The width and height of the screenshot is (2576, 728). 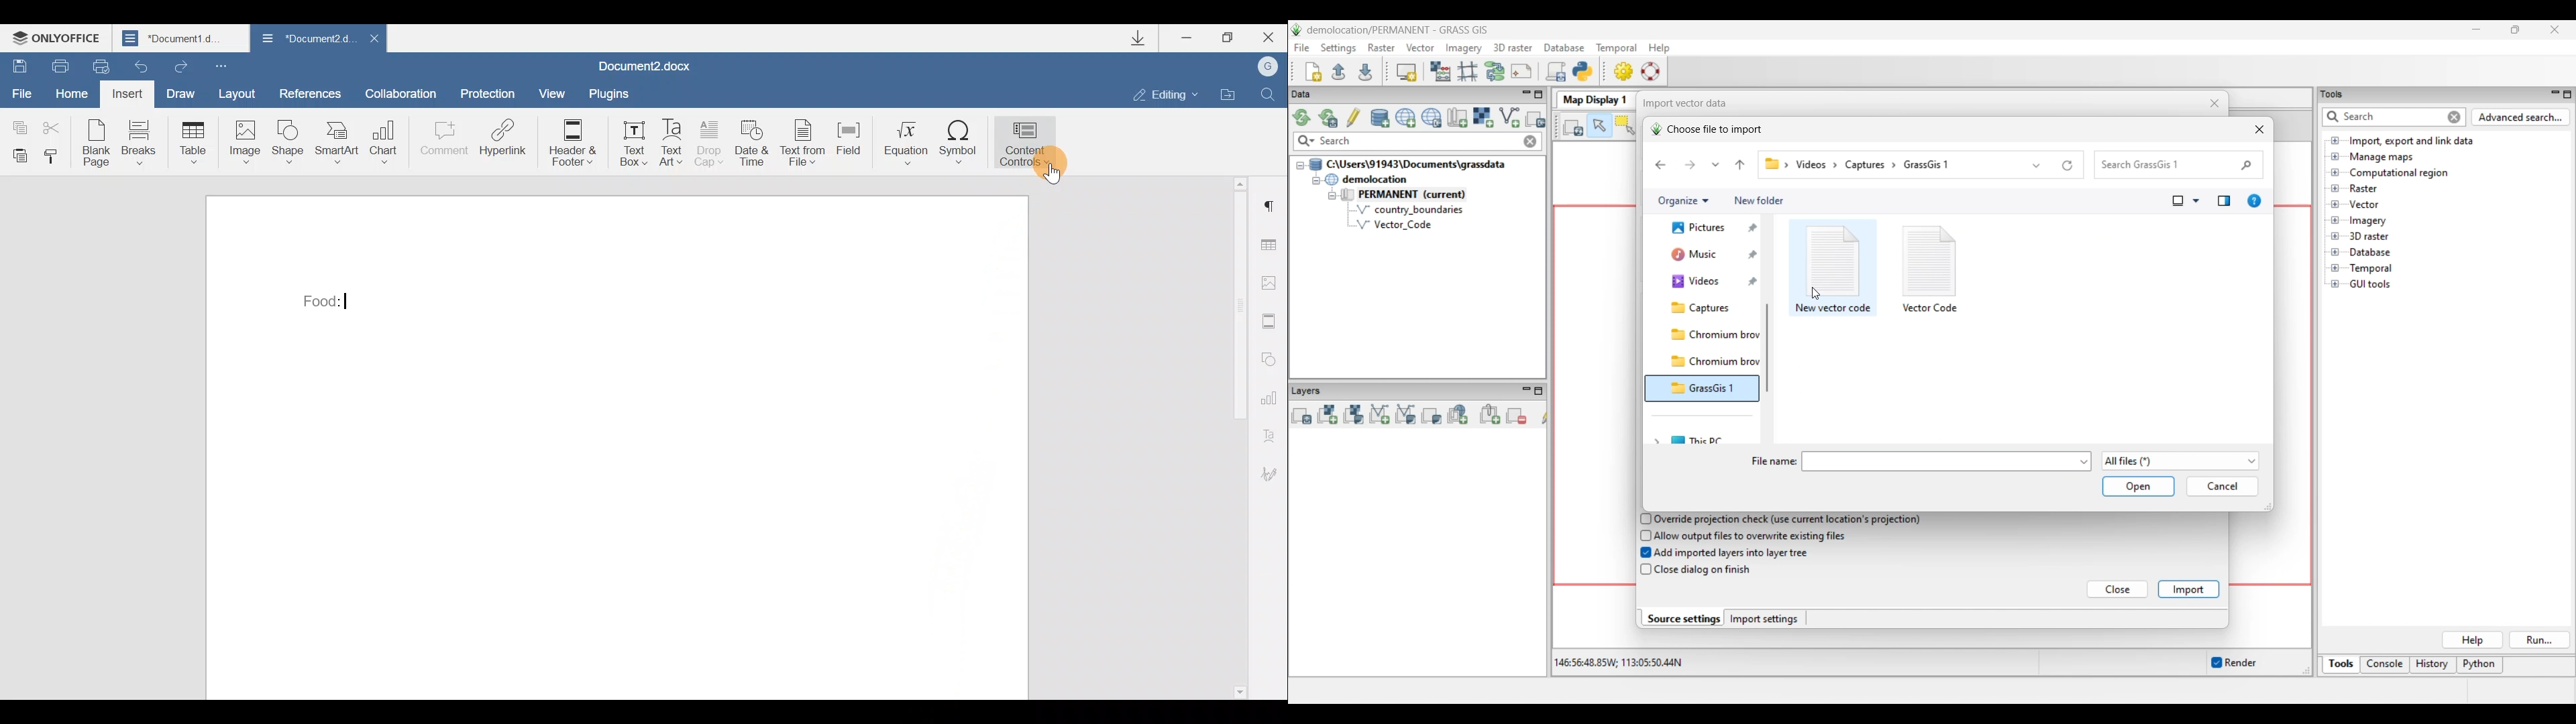 I want to click on , so click(x=1055, y=176).